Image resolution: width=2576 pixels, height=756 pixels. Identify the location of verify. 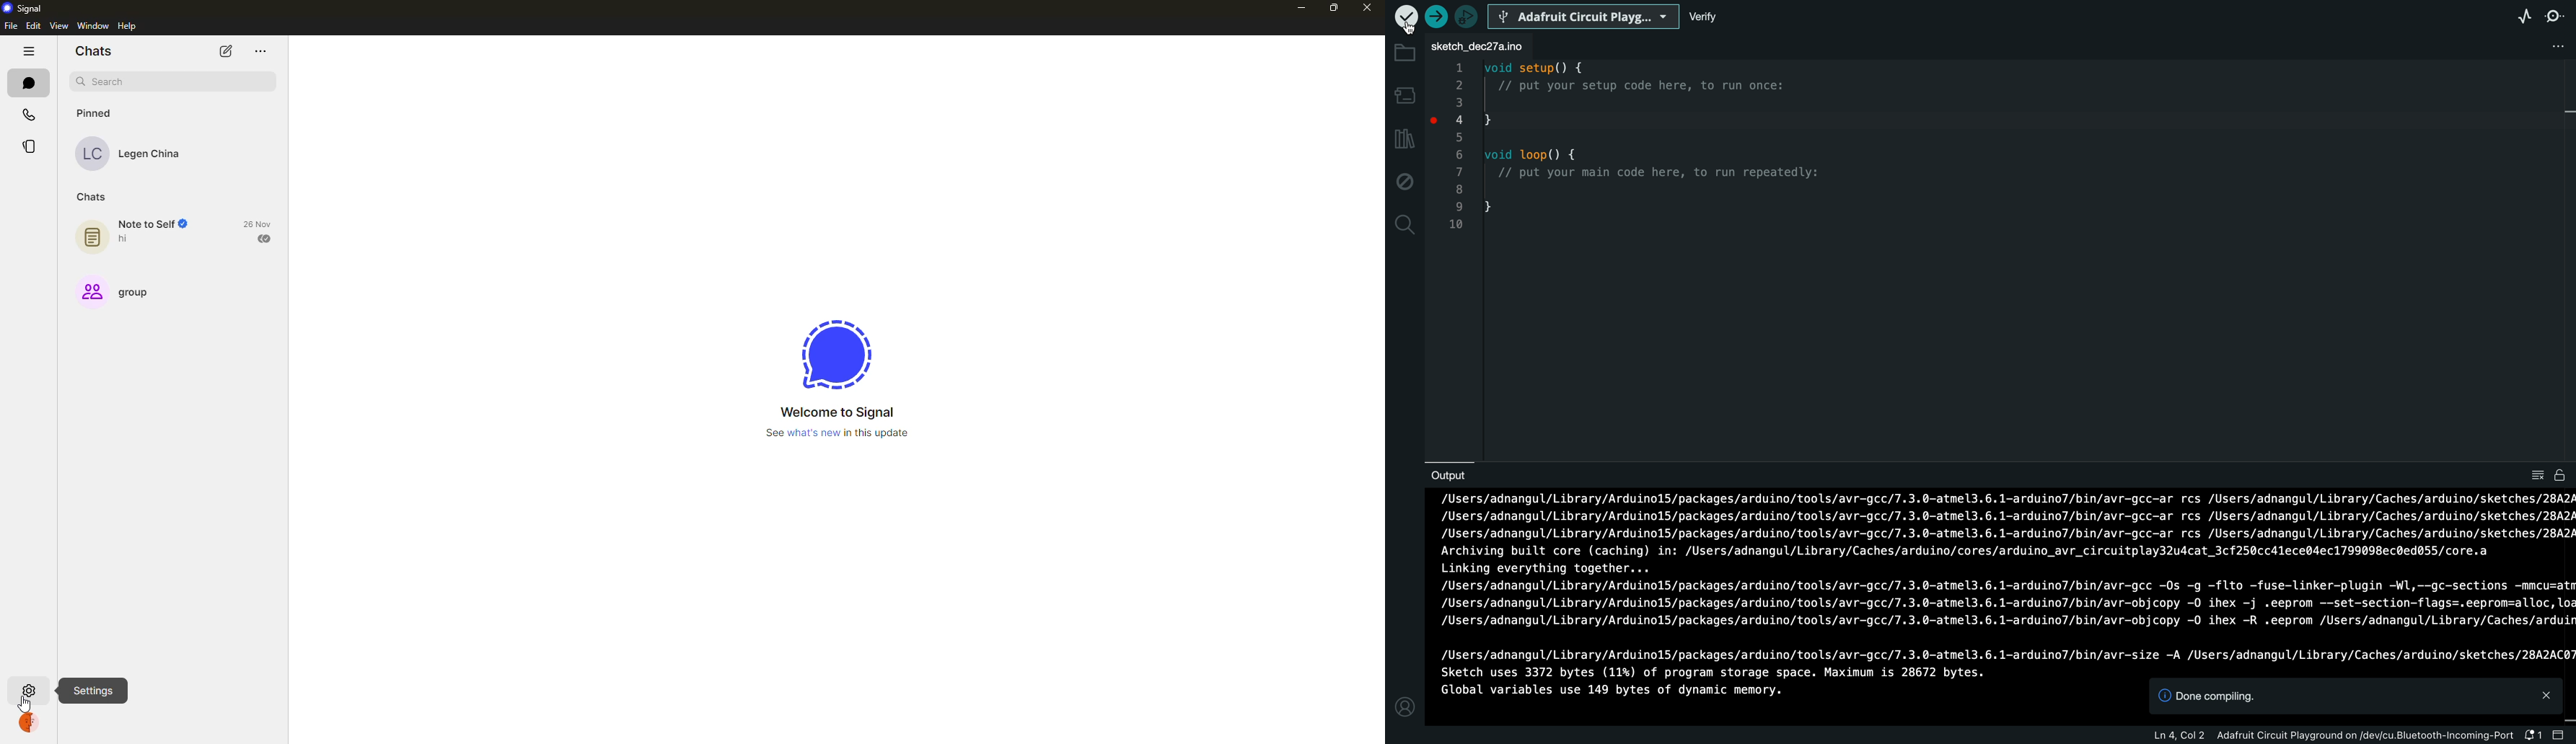
(1722, 17).